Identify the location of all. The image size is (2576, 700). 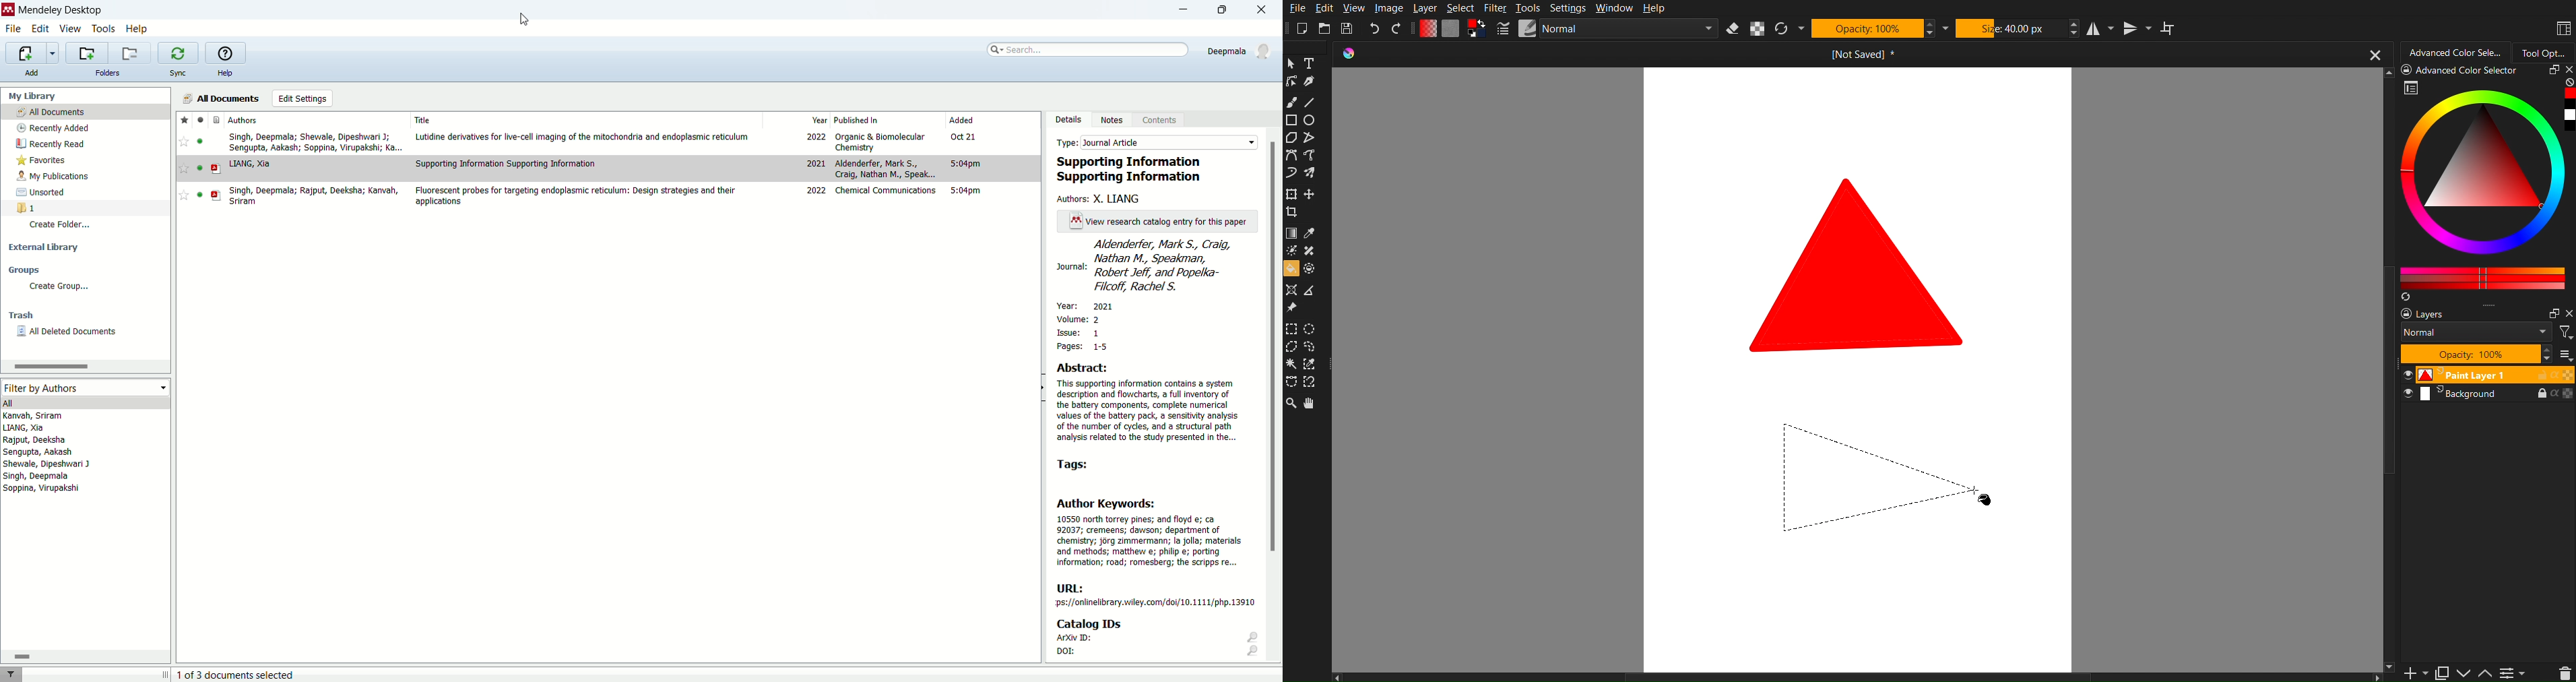
(84, 402).